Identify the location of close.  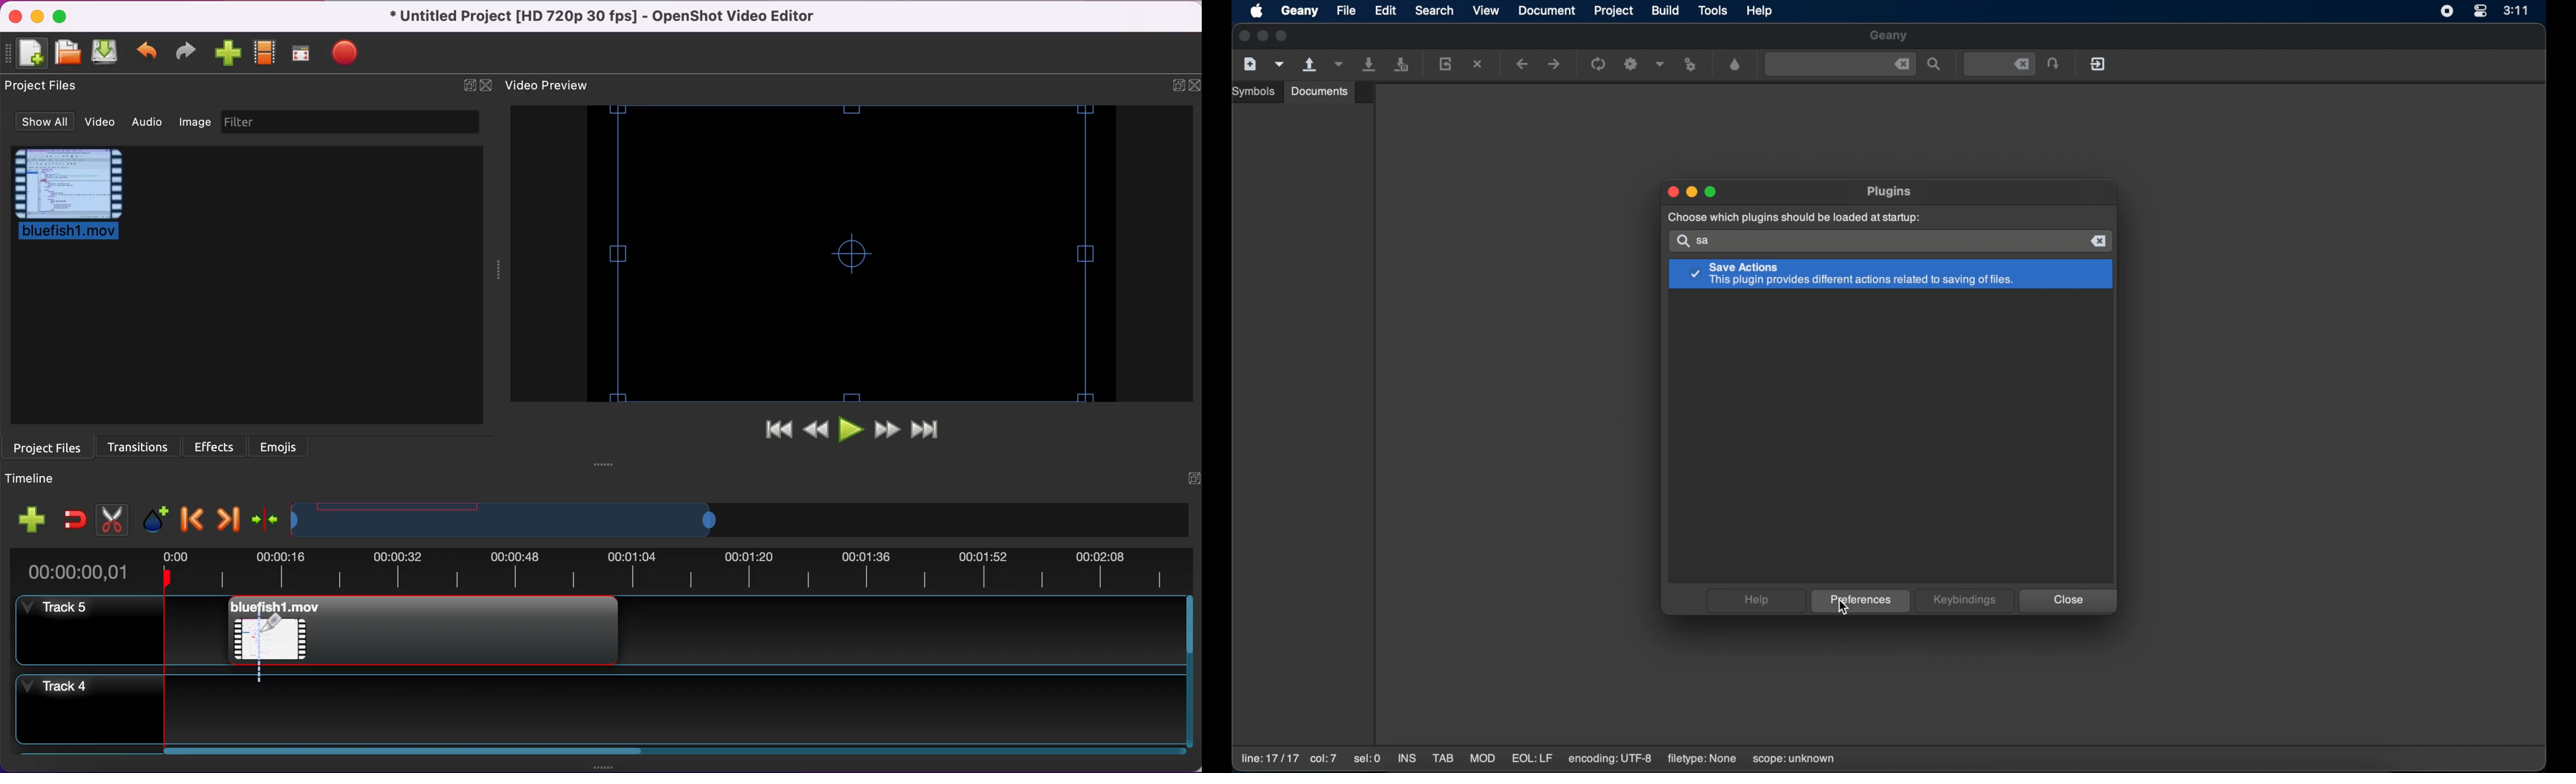
(2068, 601).